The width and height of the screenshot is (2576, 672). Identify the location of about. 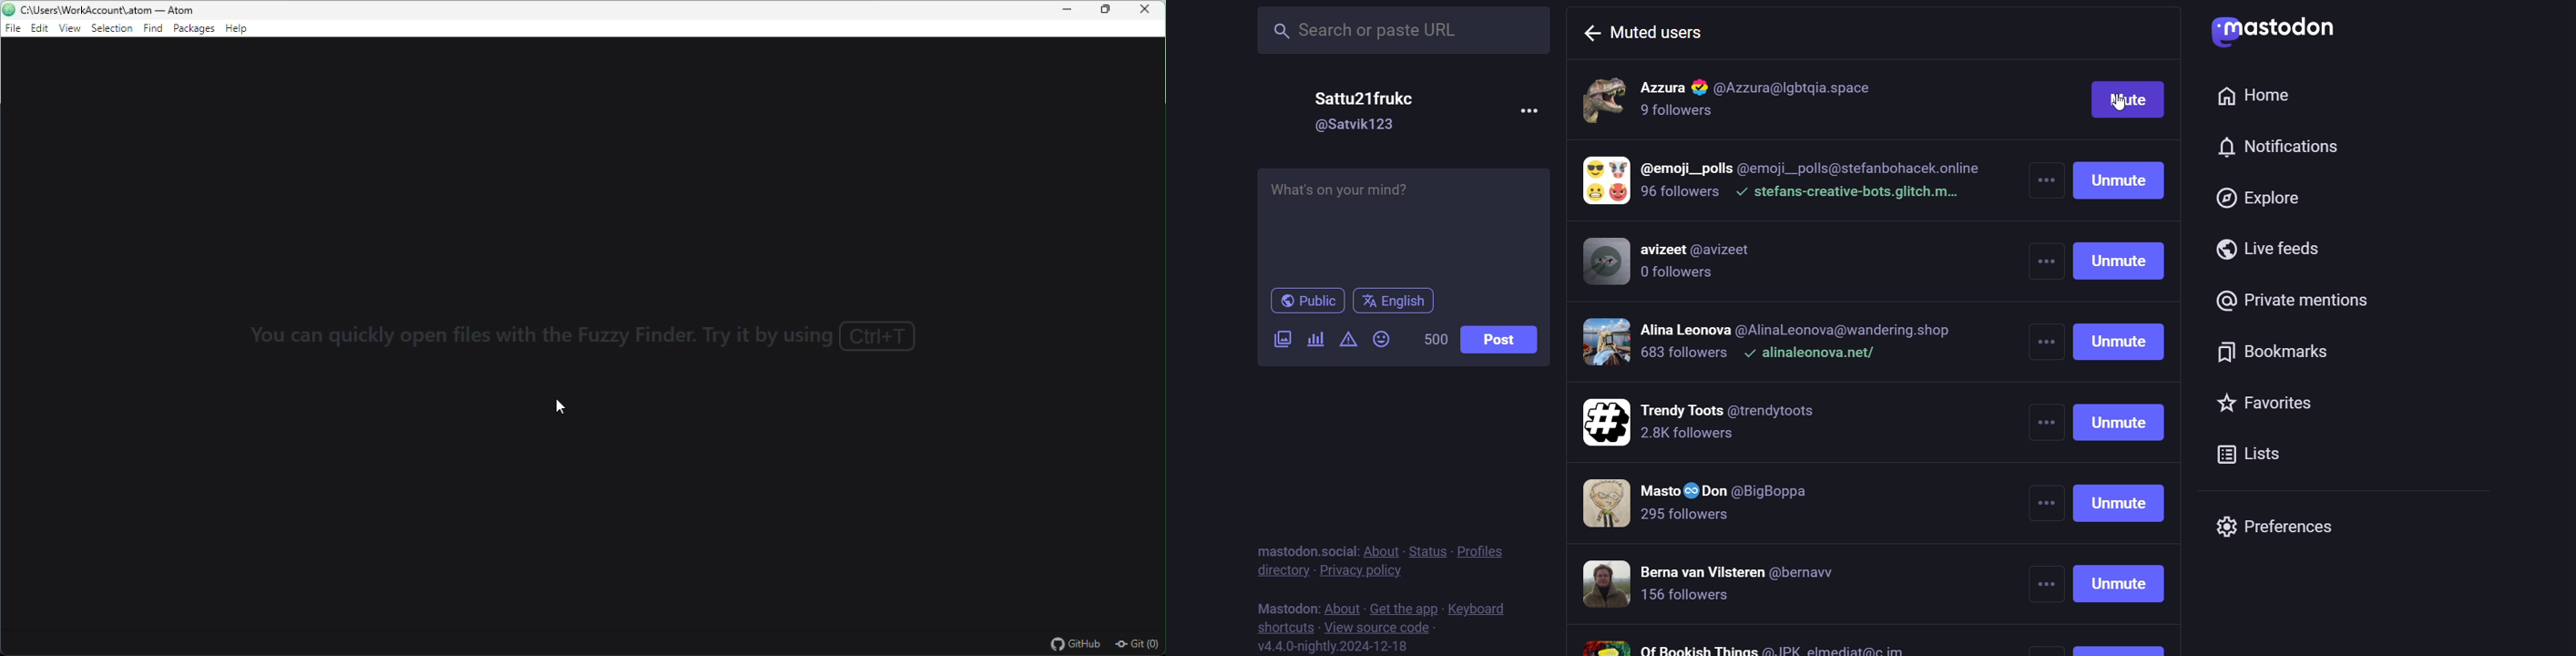
(1382, 547).